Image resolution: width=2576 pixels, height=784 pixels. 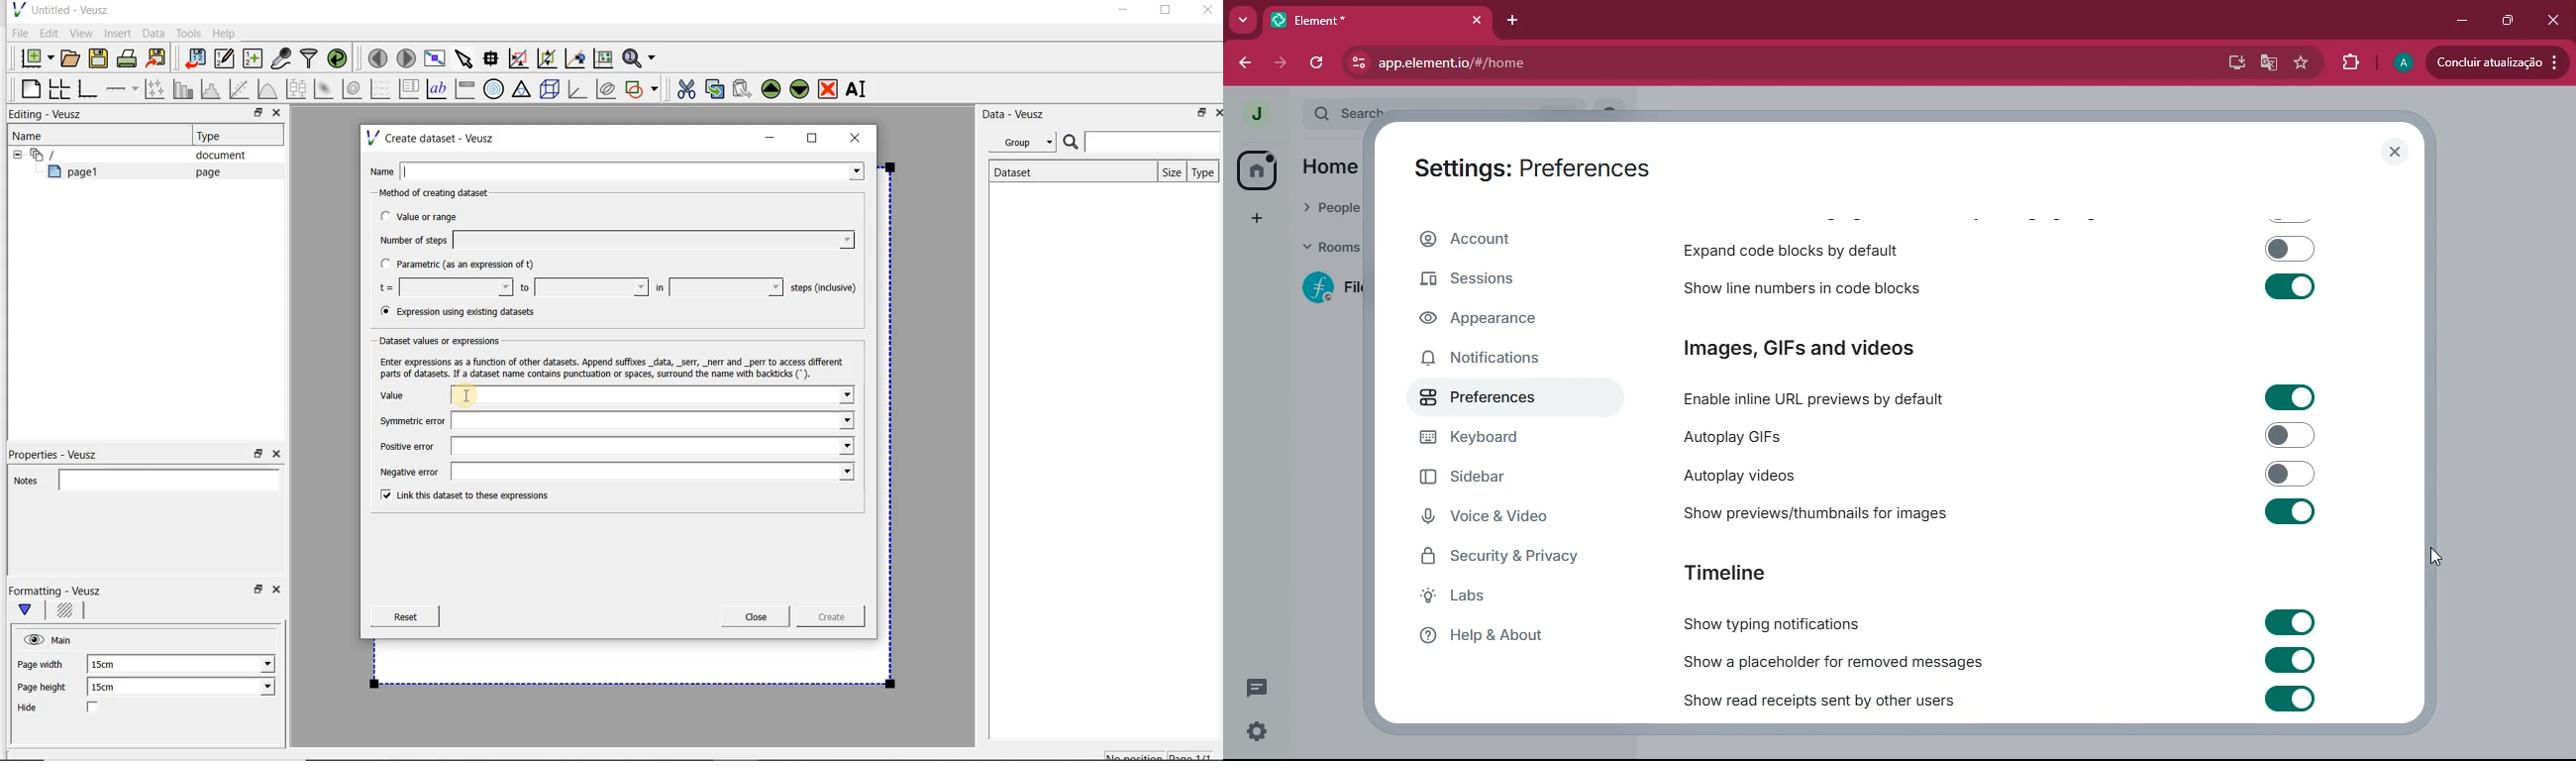 What do you see at coordinates (67, 612) in the screenshot?
I see `Background` at bounding box center [67, 612].